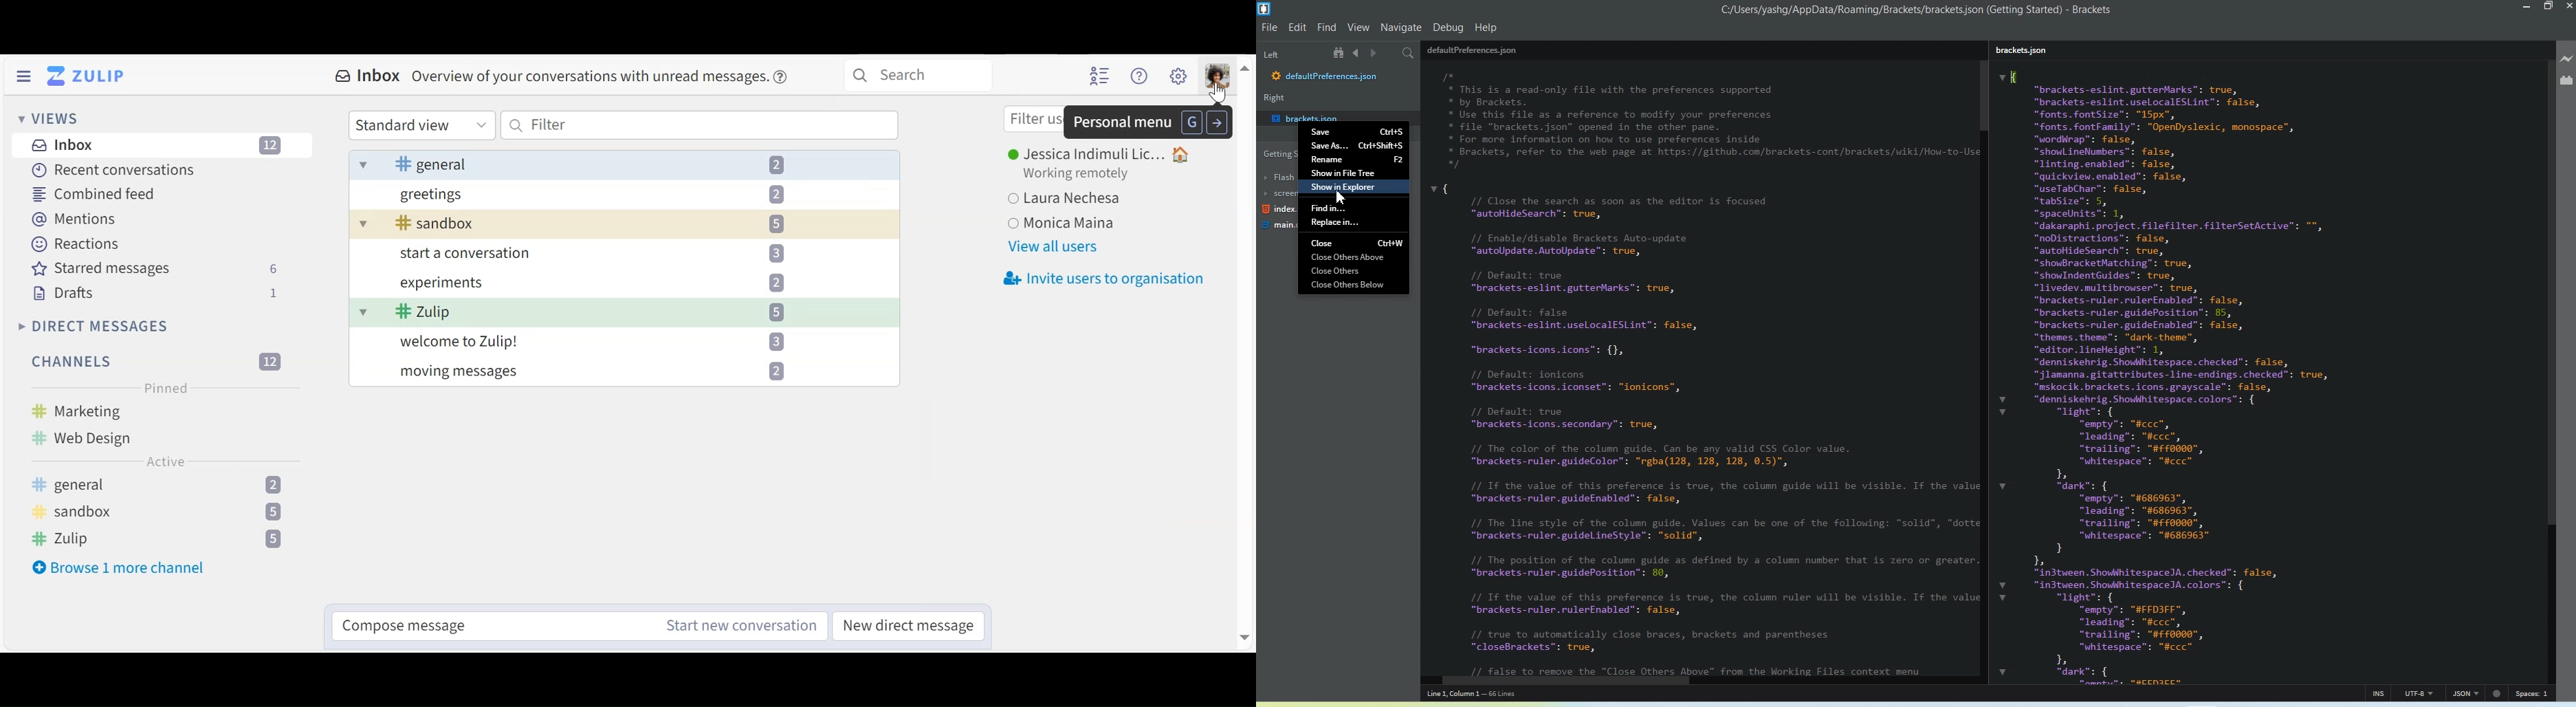 This screenshot has width=2576, height=728. Describe the element at coordinates (1377, 54) in the screenshot. I see `Navigate Forwards` at that location.